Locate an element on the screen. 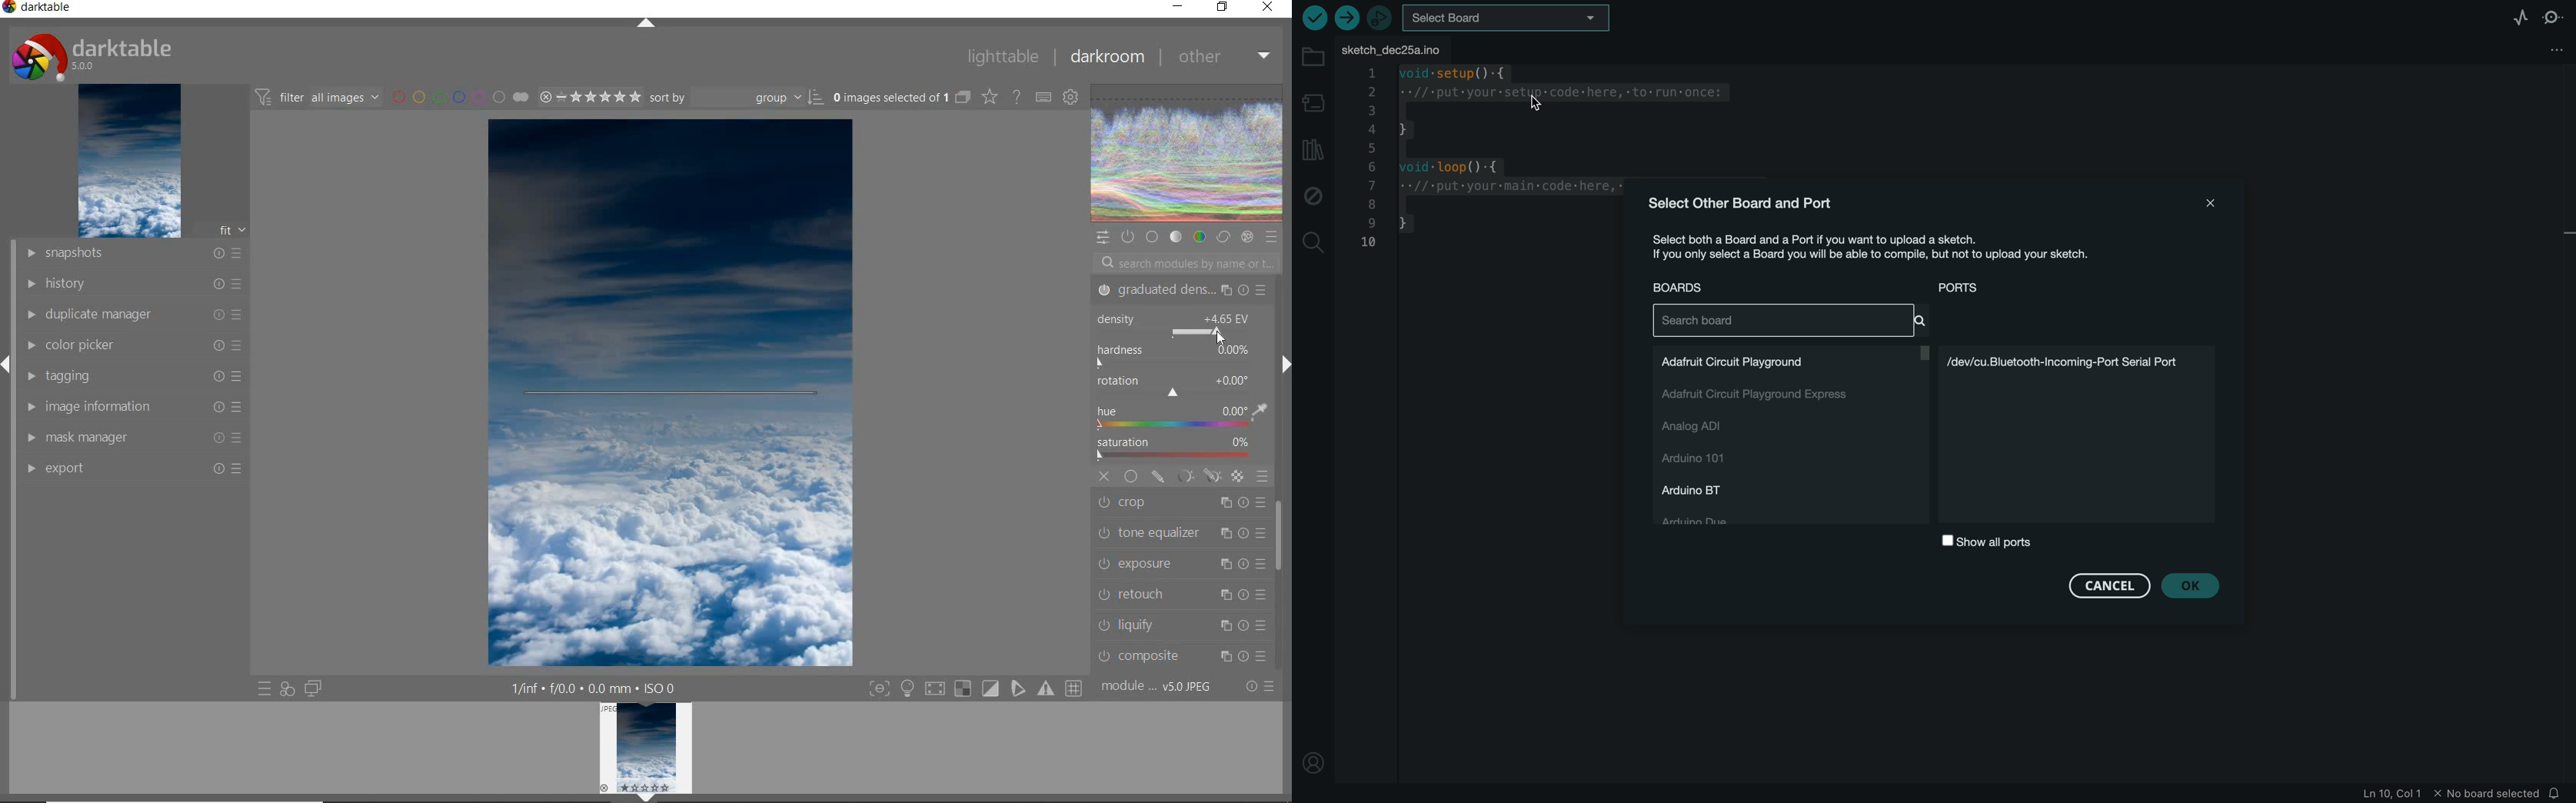 Image resolution: width=2576 pixels, height=812 pixels. 1/inf f/0.0 0.0 mm ISO 0 is located at coordinates (597, 687).